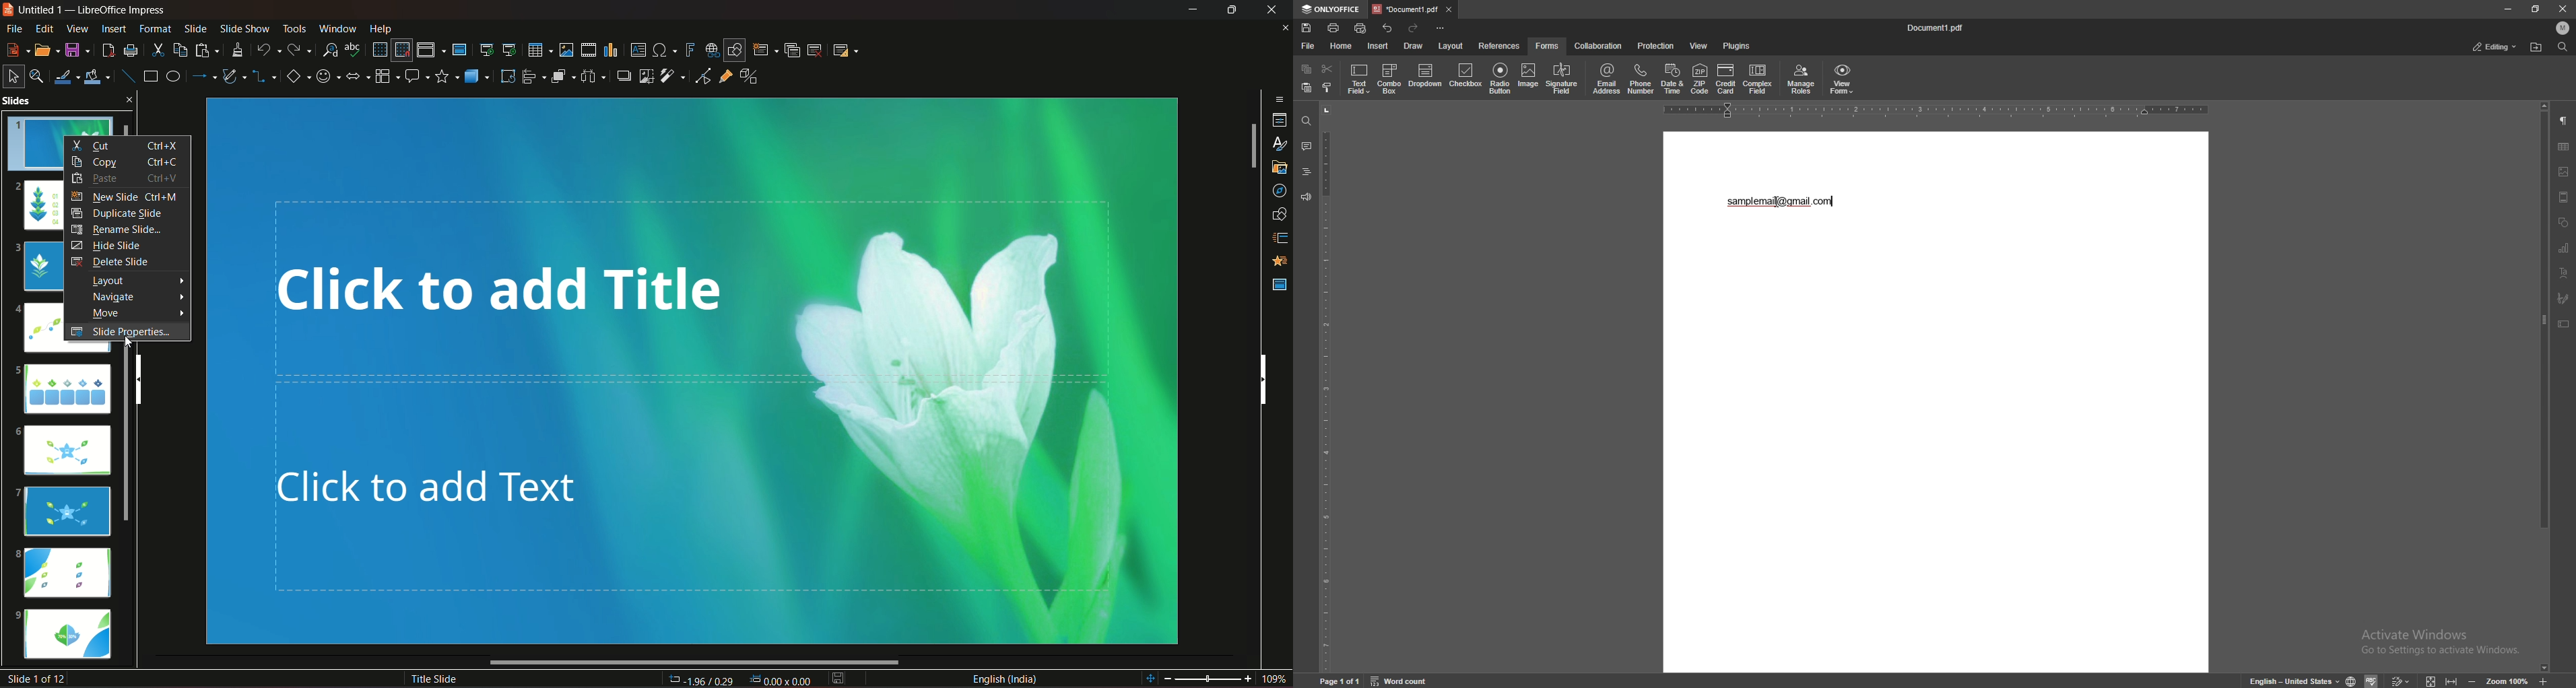  Describe the element at coordinates (538, 48) in the screenshot. I see `table` at that location.